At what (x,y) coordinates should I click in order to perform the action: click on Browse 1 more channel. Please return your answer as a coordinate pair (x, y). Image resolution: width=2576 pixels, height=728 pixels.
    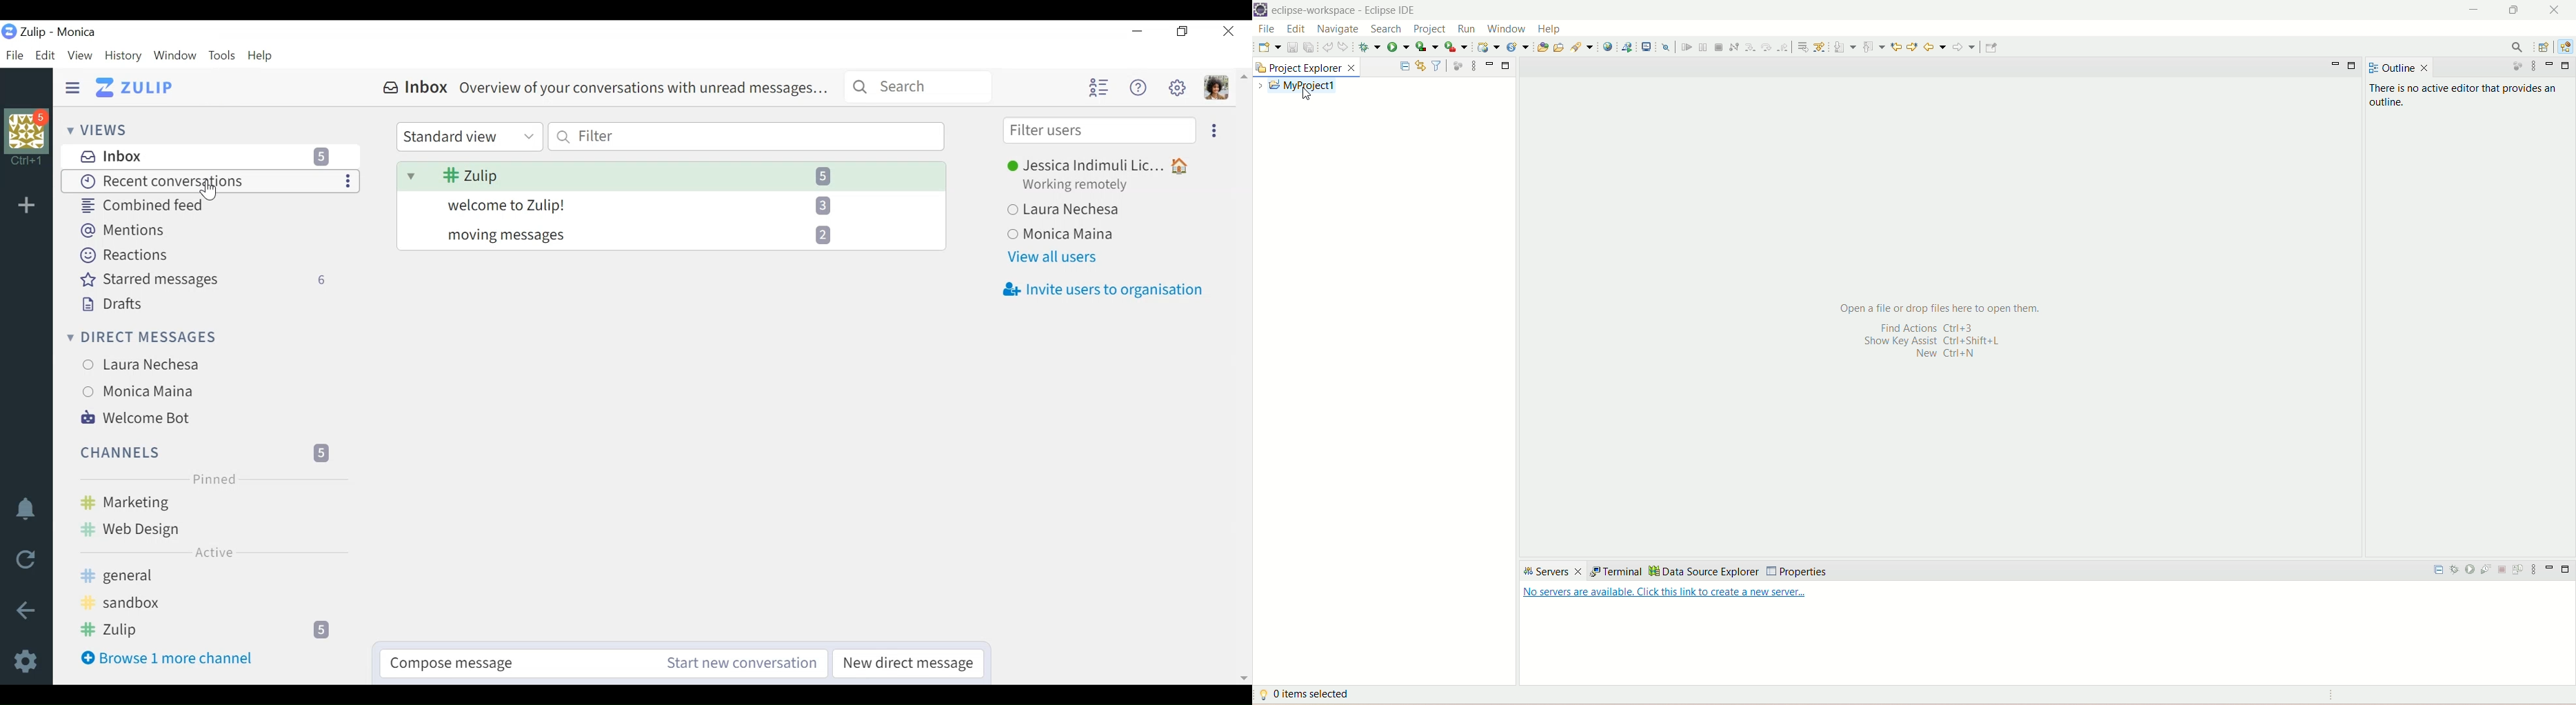
    Looking at the image, I should click on (200, 662).